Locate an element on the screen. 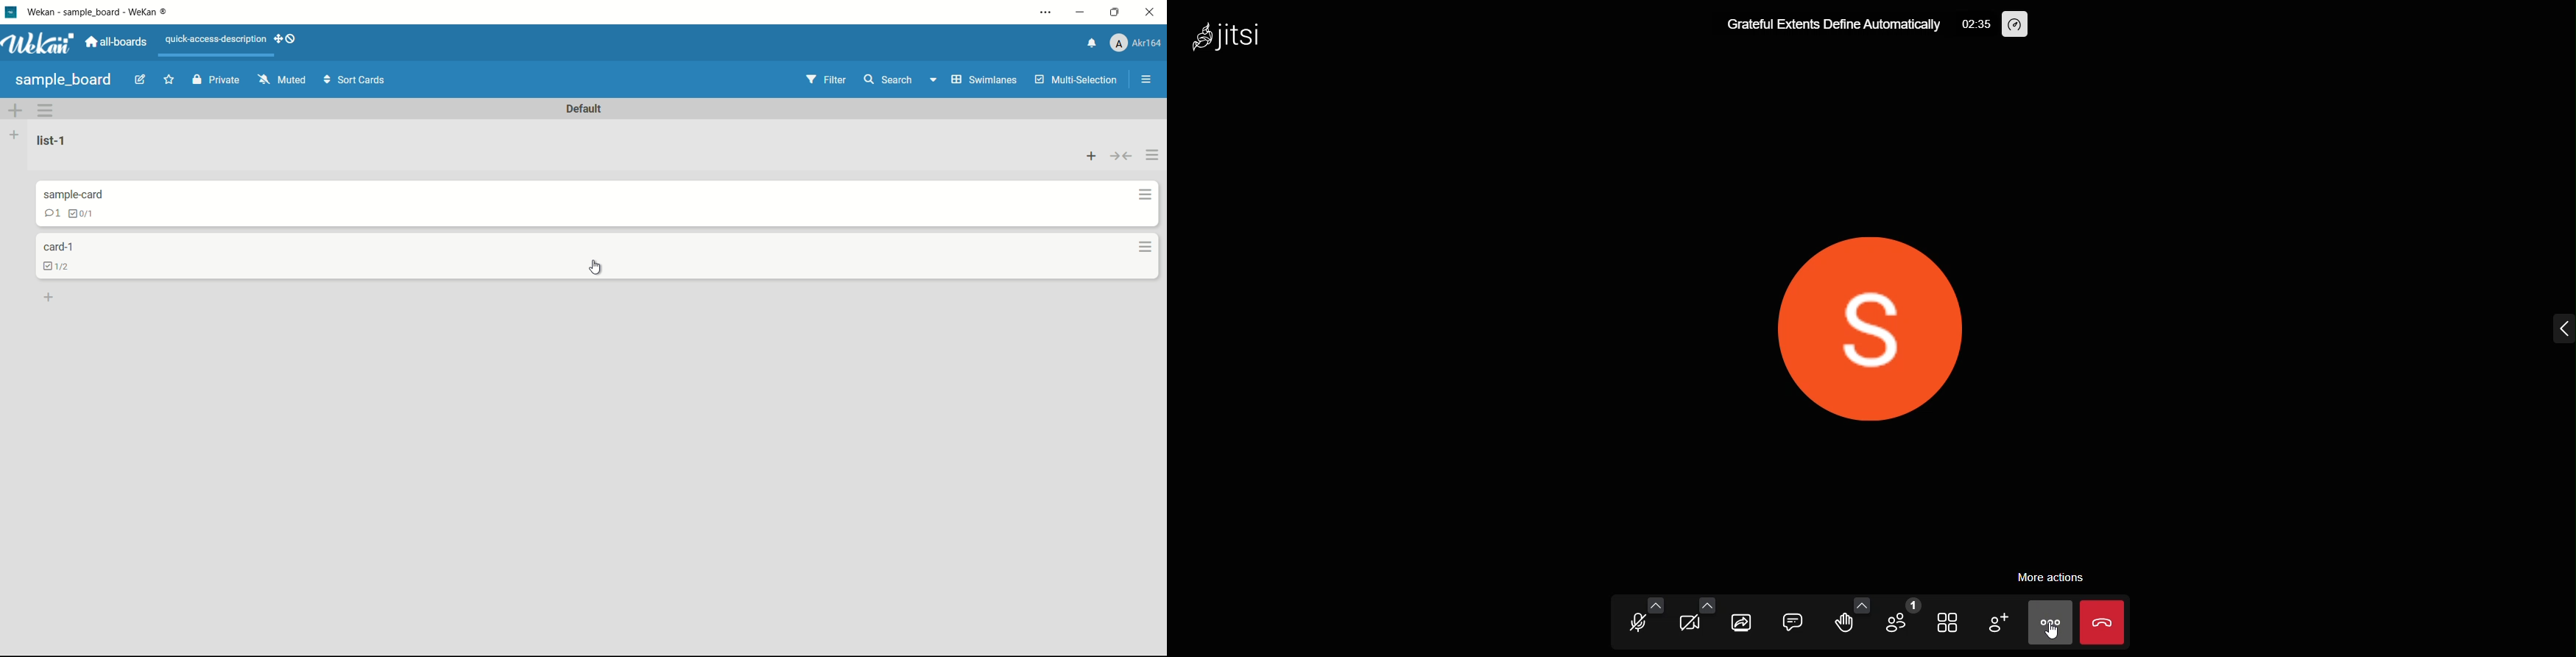  muted is located at coordinates (282, 79).